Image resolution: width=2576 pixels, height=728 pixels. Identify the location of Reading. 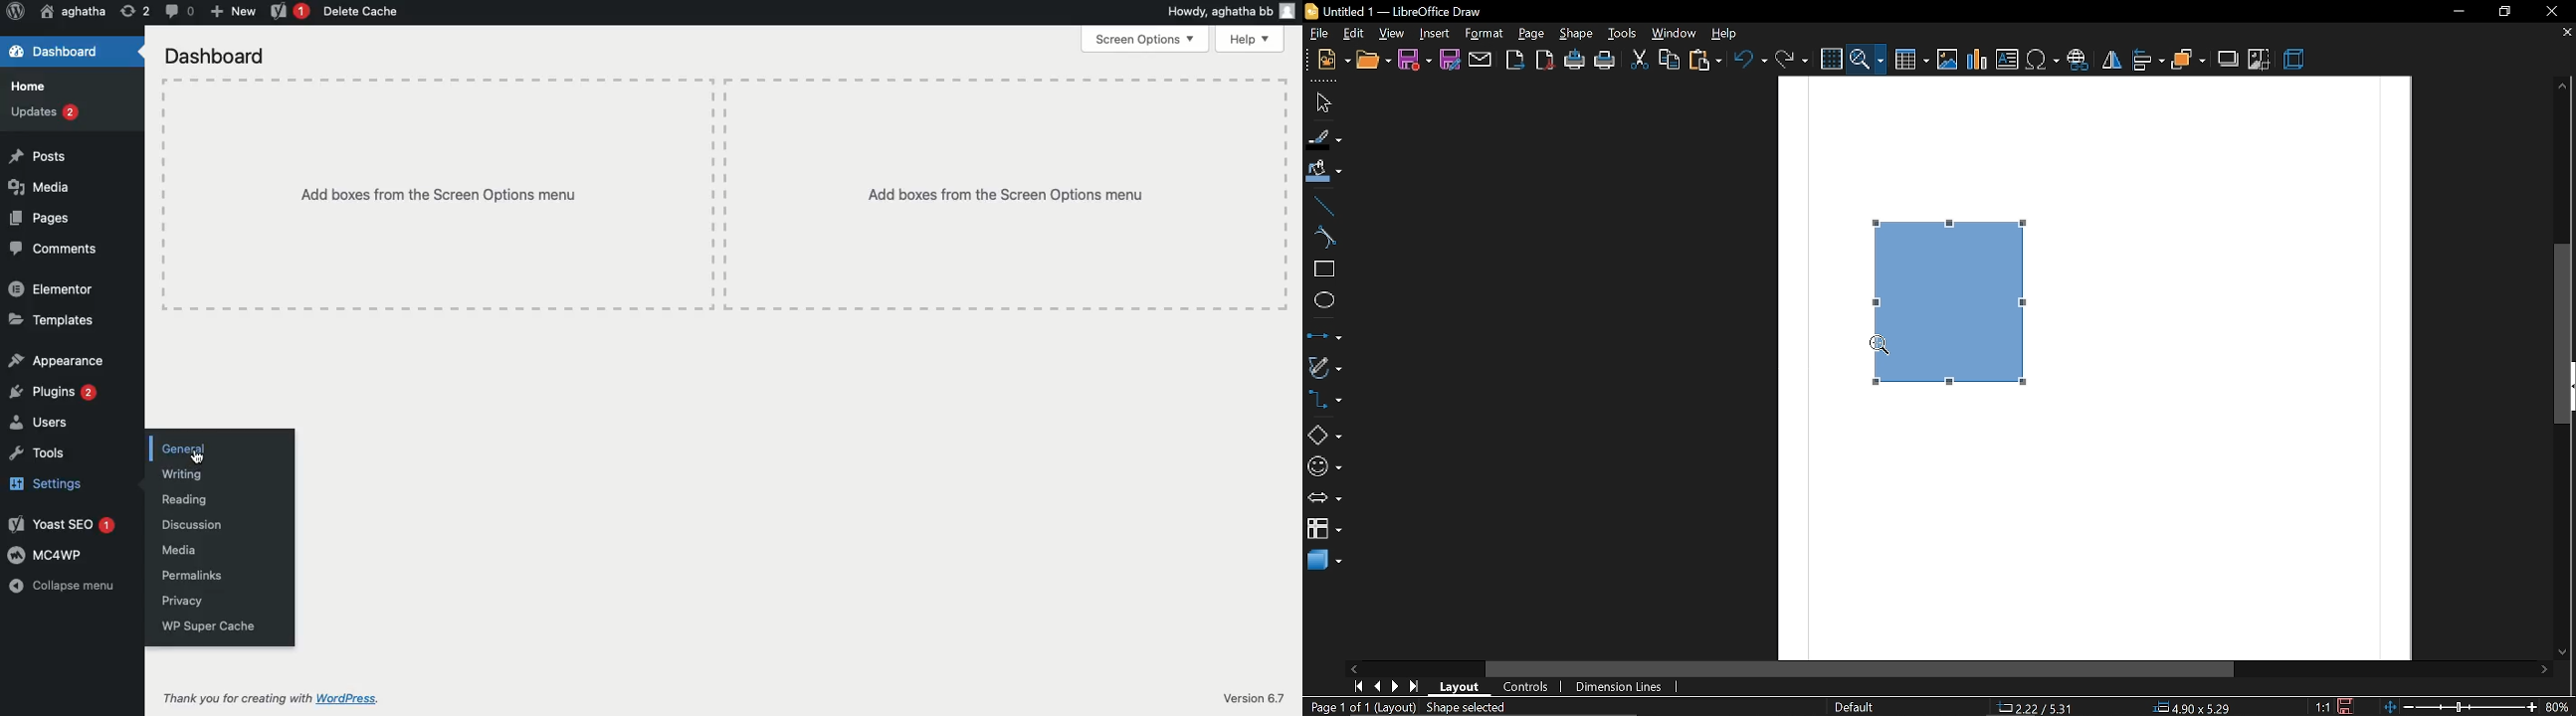
(182, 501).